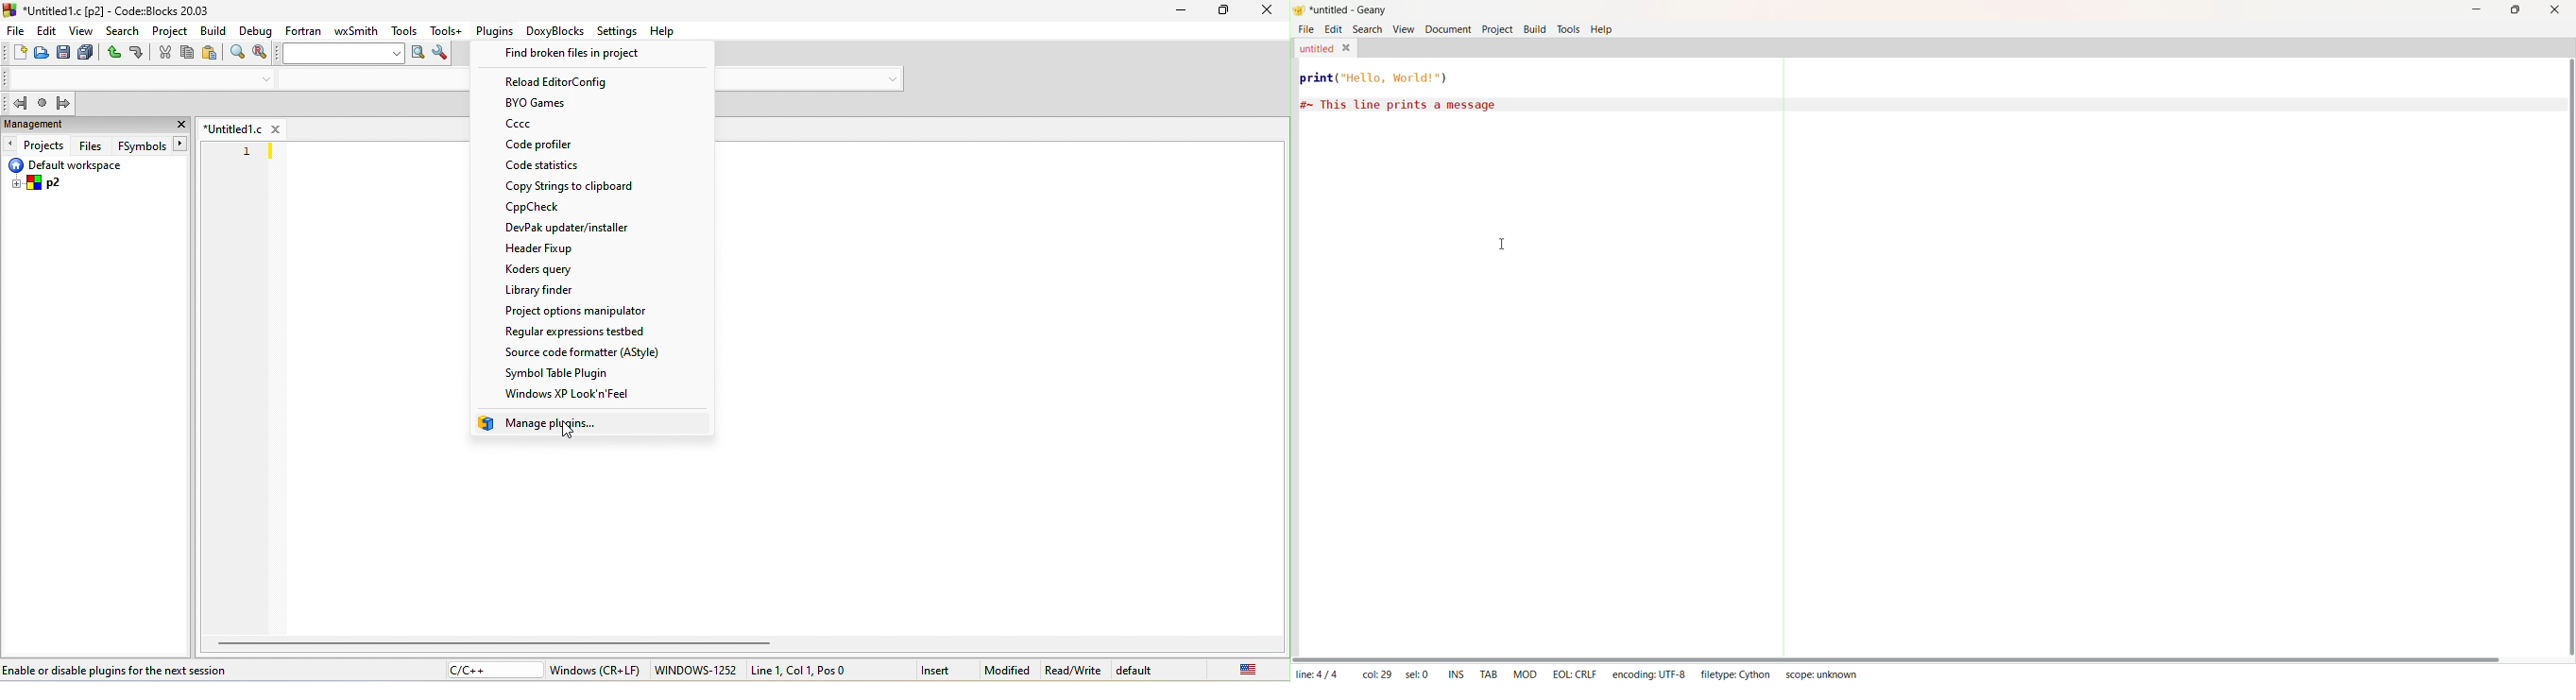  Describe the element at coordinates (43, 104) in the screenshot. I see `last jump` at that location.